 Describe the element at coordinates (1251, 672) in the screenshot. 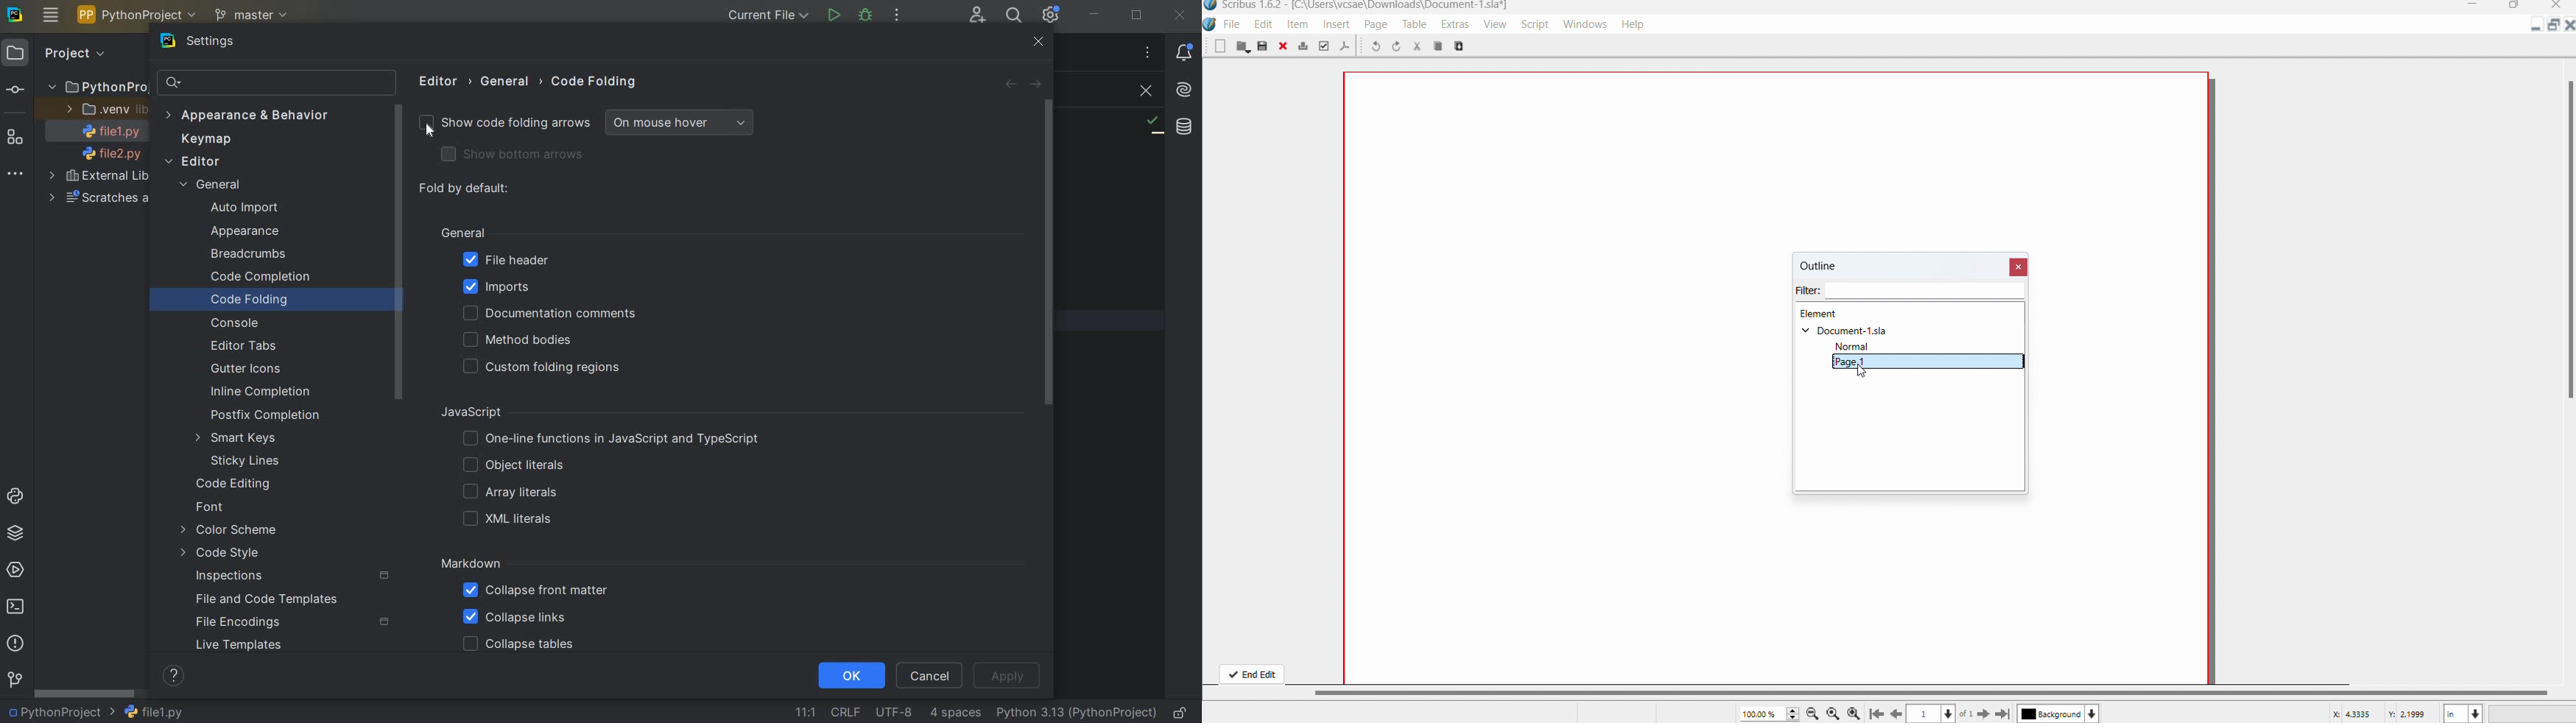

I see `End Edit` at that location.